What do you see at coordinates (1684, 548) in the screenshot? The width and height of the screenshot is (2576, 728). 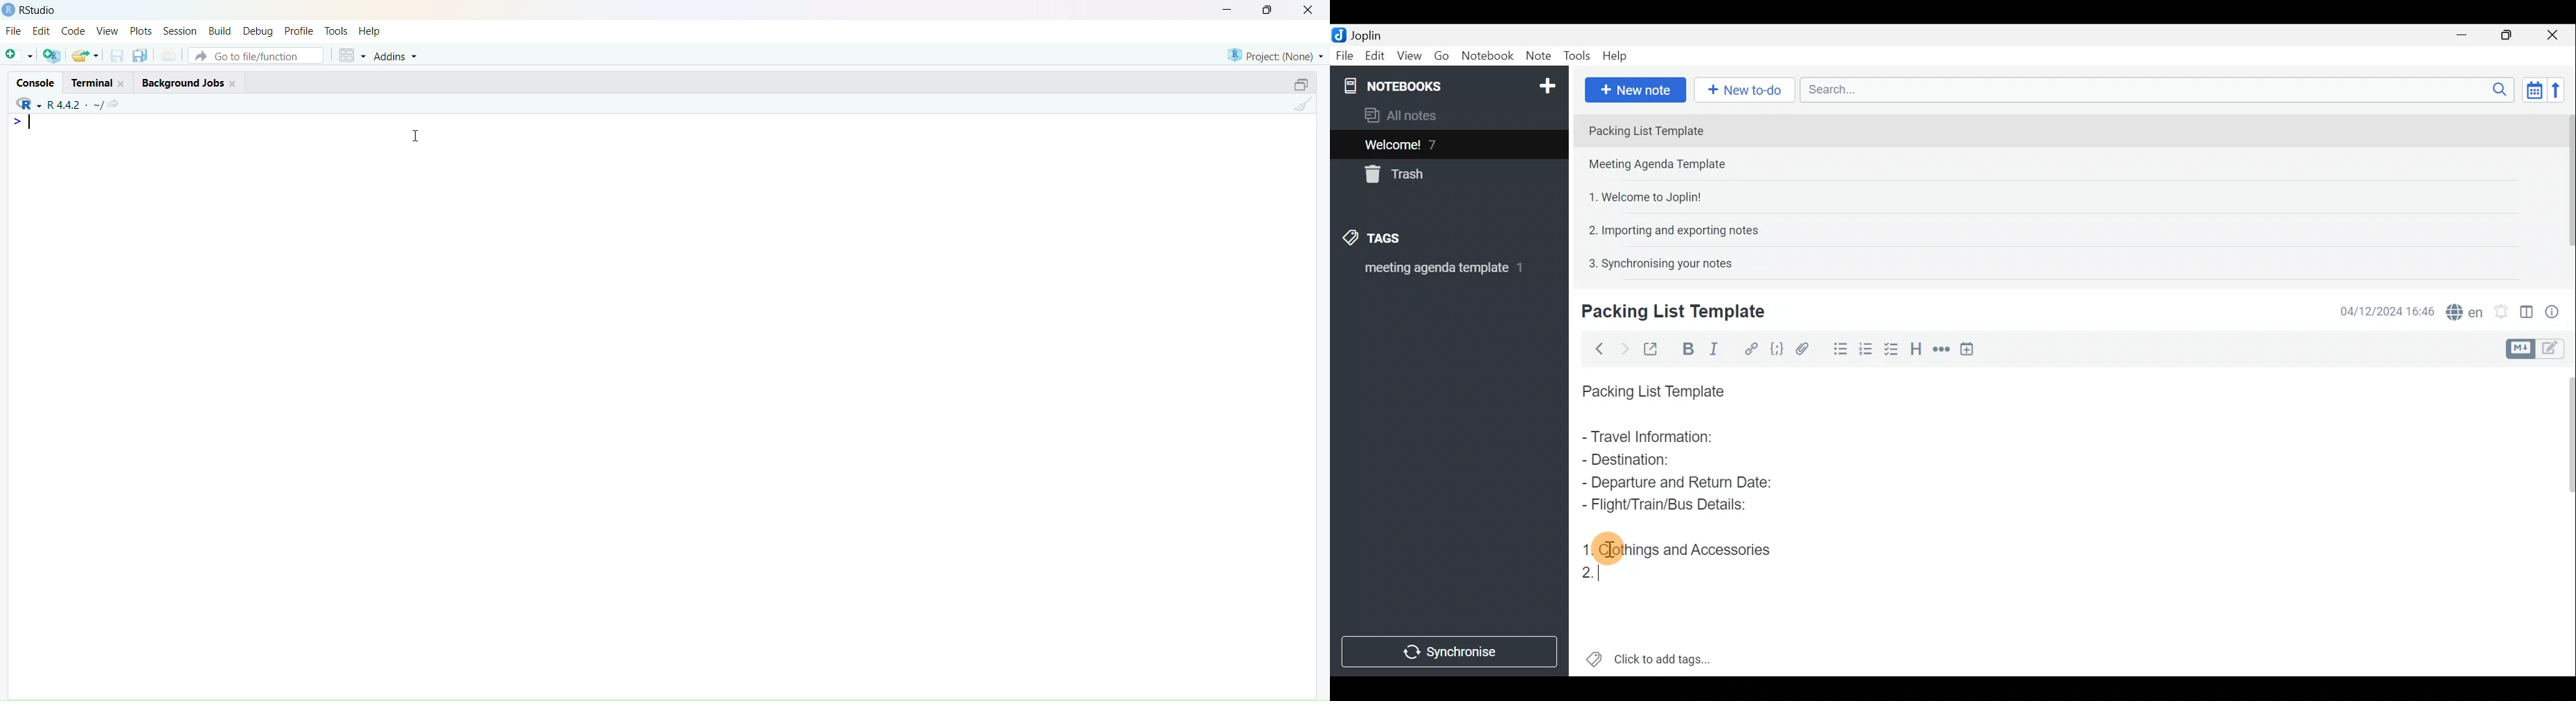 I see `Clothings and Accessories` at bounding box center [1684, 548].